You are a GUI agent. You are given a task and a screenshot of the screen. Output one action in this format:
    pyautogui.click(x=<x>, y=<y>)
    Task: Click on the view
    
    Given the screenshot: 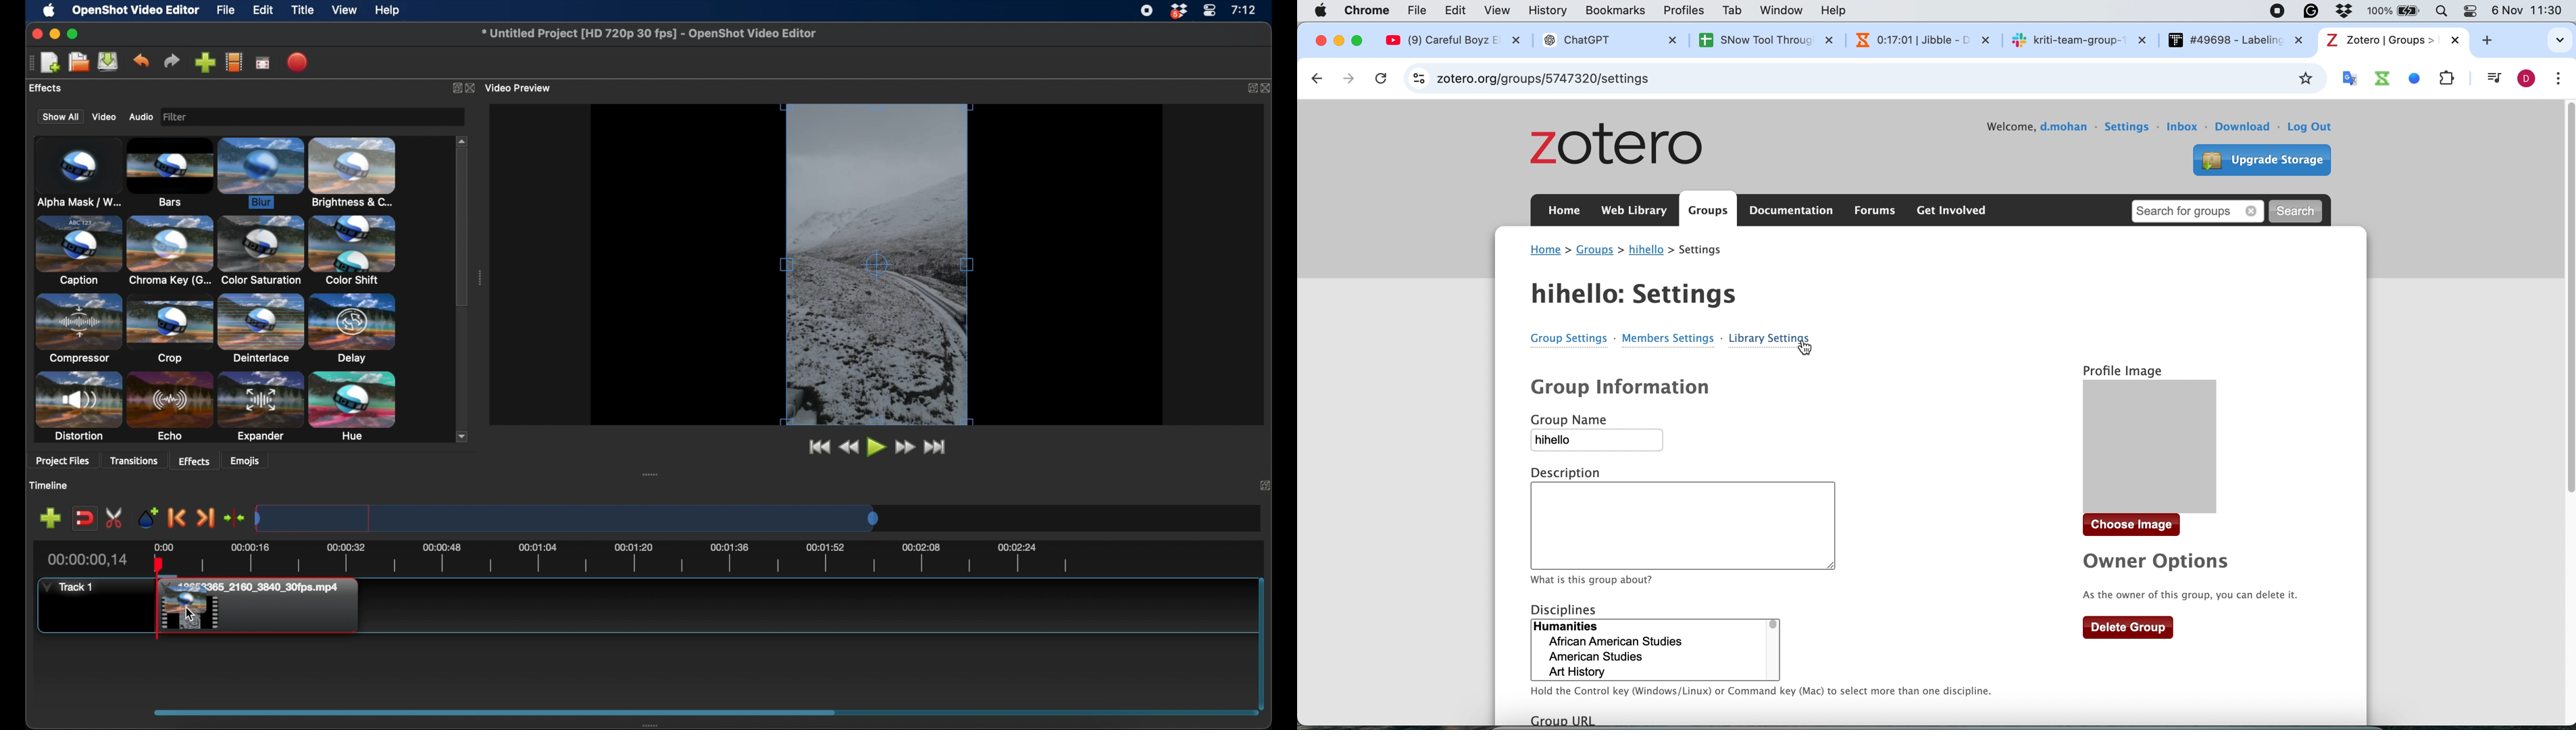 What is the action you would take?
    pyautogui.click(x=1499, y=10)
    